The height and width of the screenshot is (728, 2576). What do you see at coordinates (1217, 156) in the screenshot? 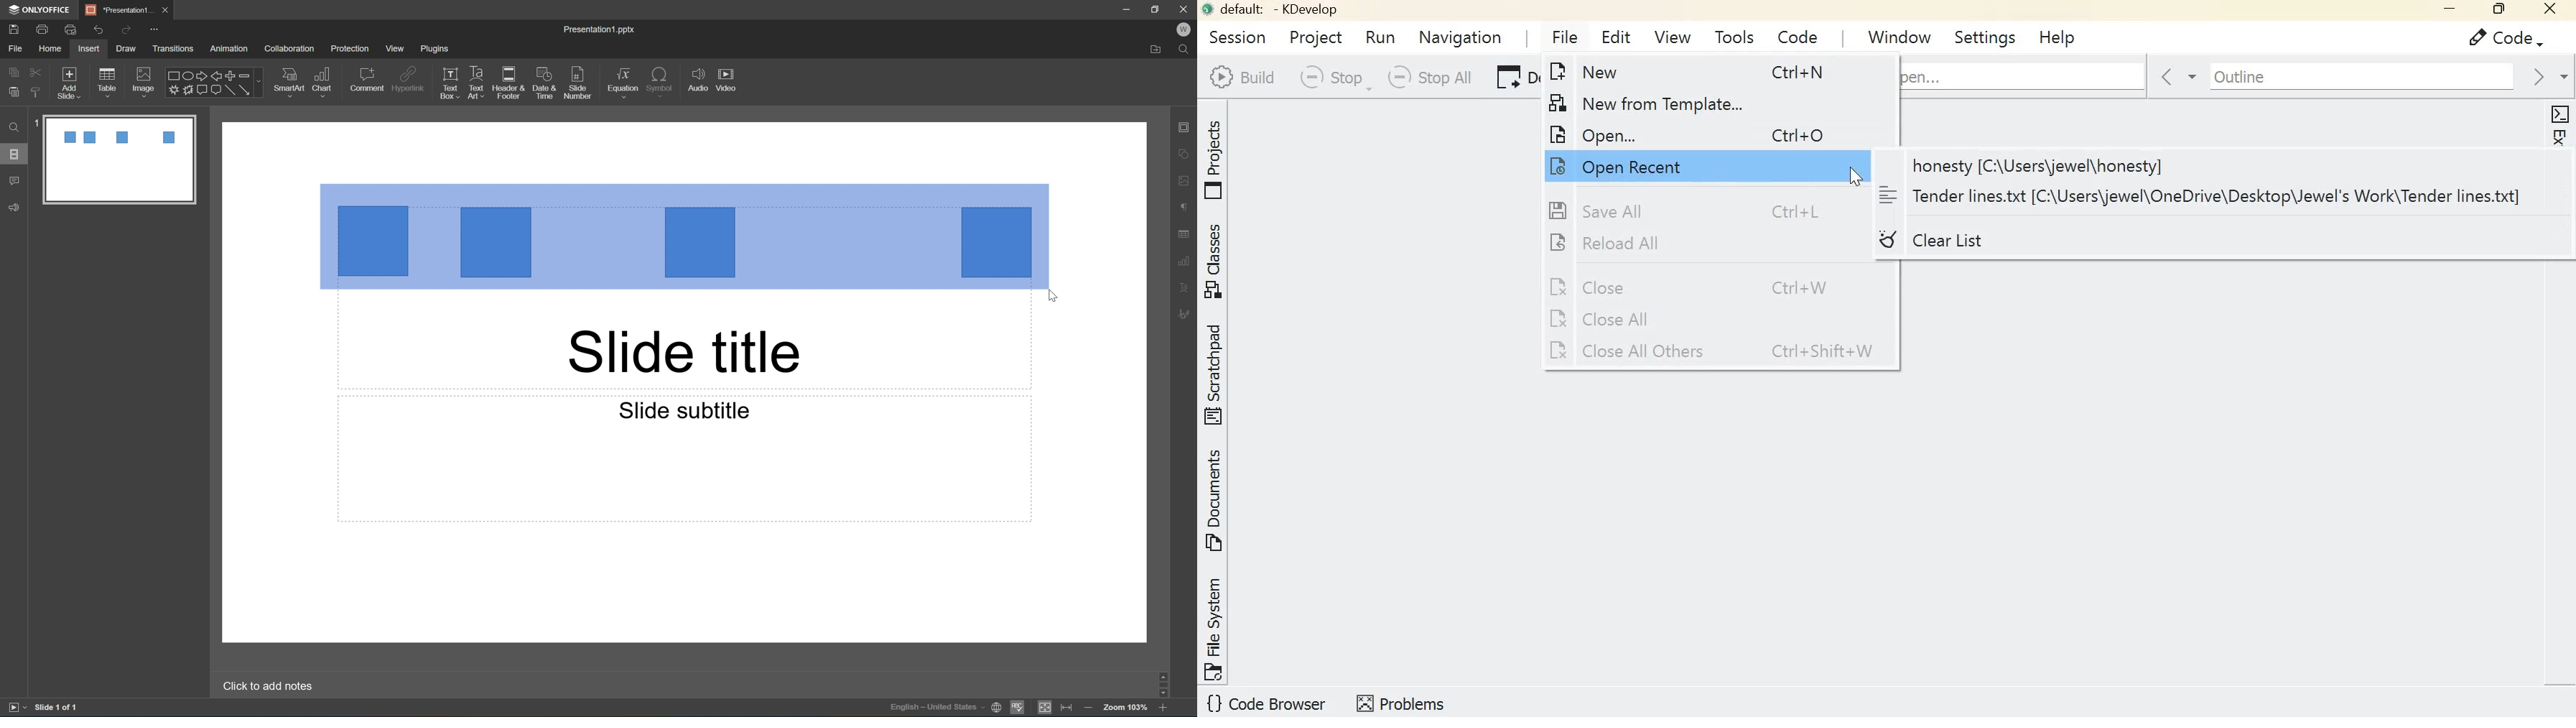
I see `Toggle 'Projects' tool view` at bounding box center [1217, 156].